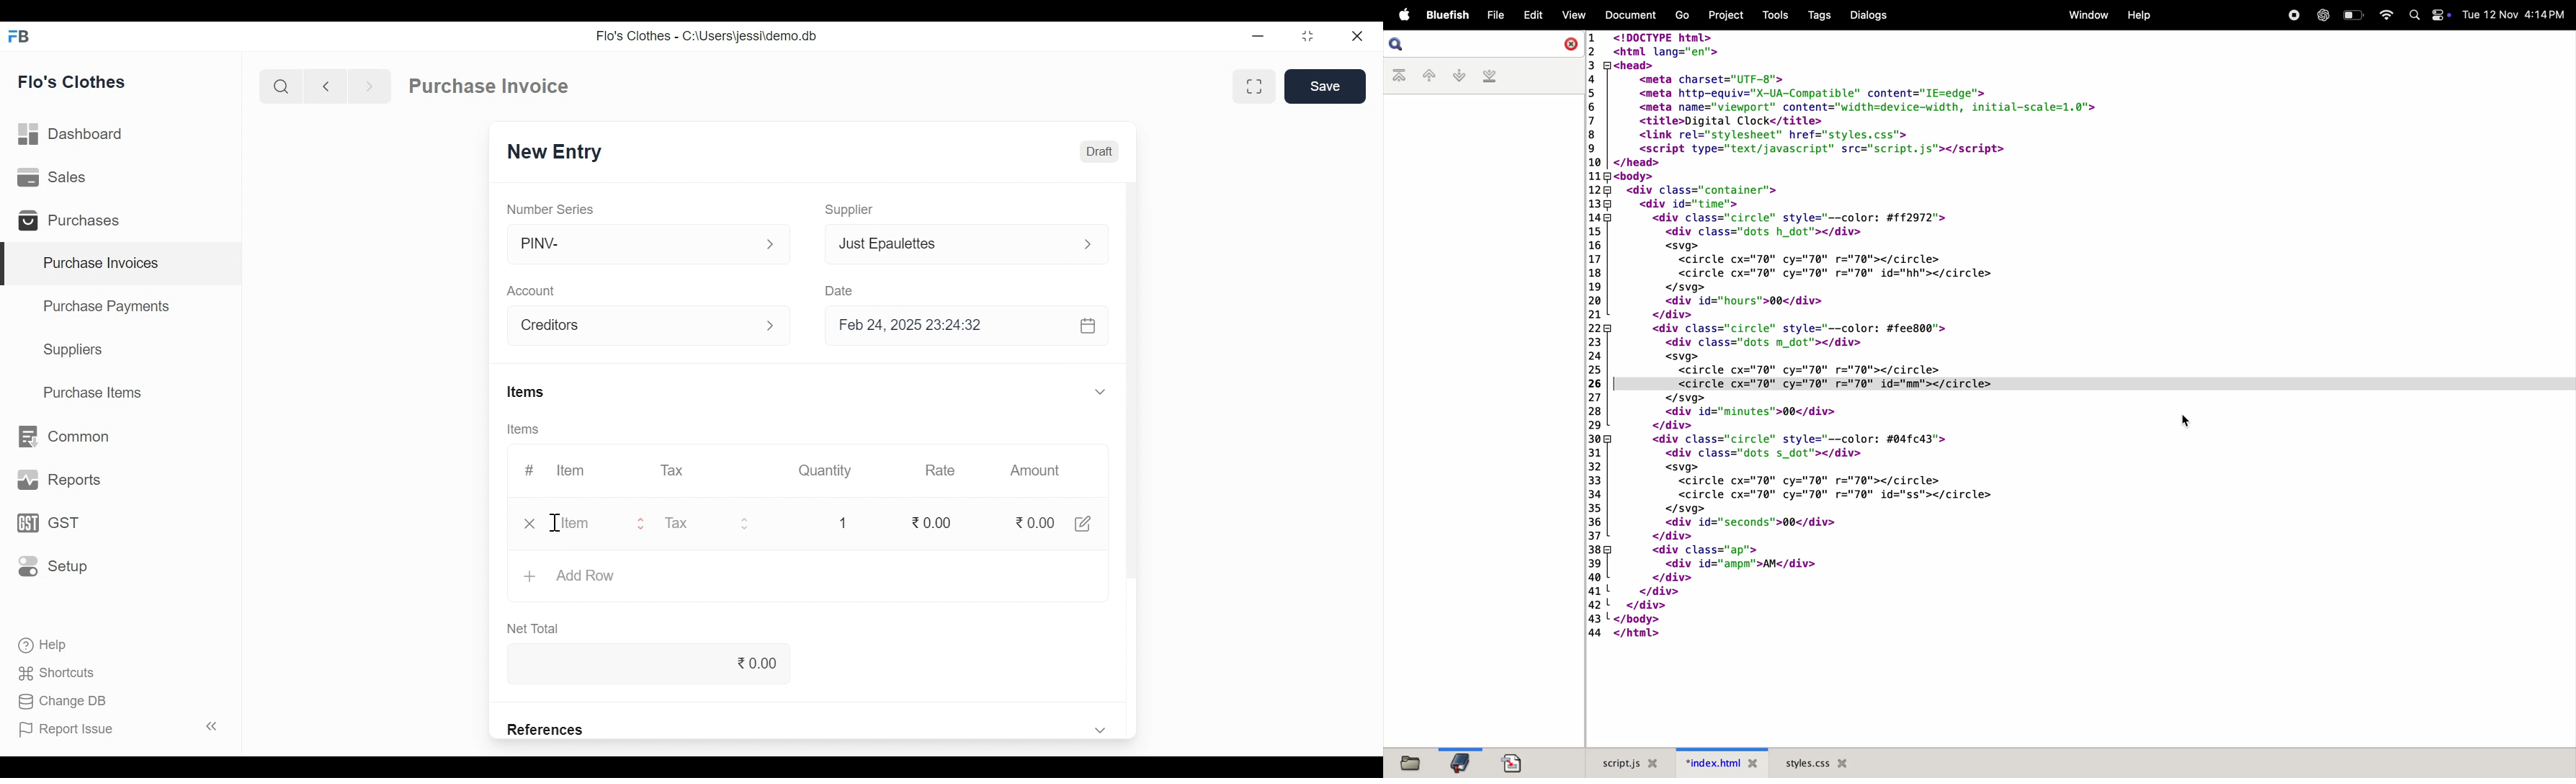  Describe the element at coordinates (48, 523) in the screenshot. I see `GST` at that location.